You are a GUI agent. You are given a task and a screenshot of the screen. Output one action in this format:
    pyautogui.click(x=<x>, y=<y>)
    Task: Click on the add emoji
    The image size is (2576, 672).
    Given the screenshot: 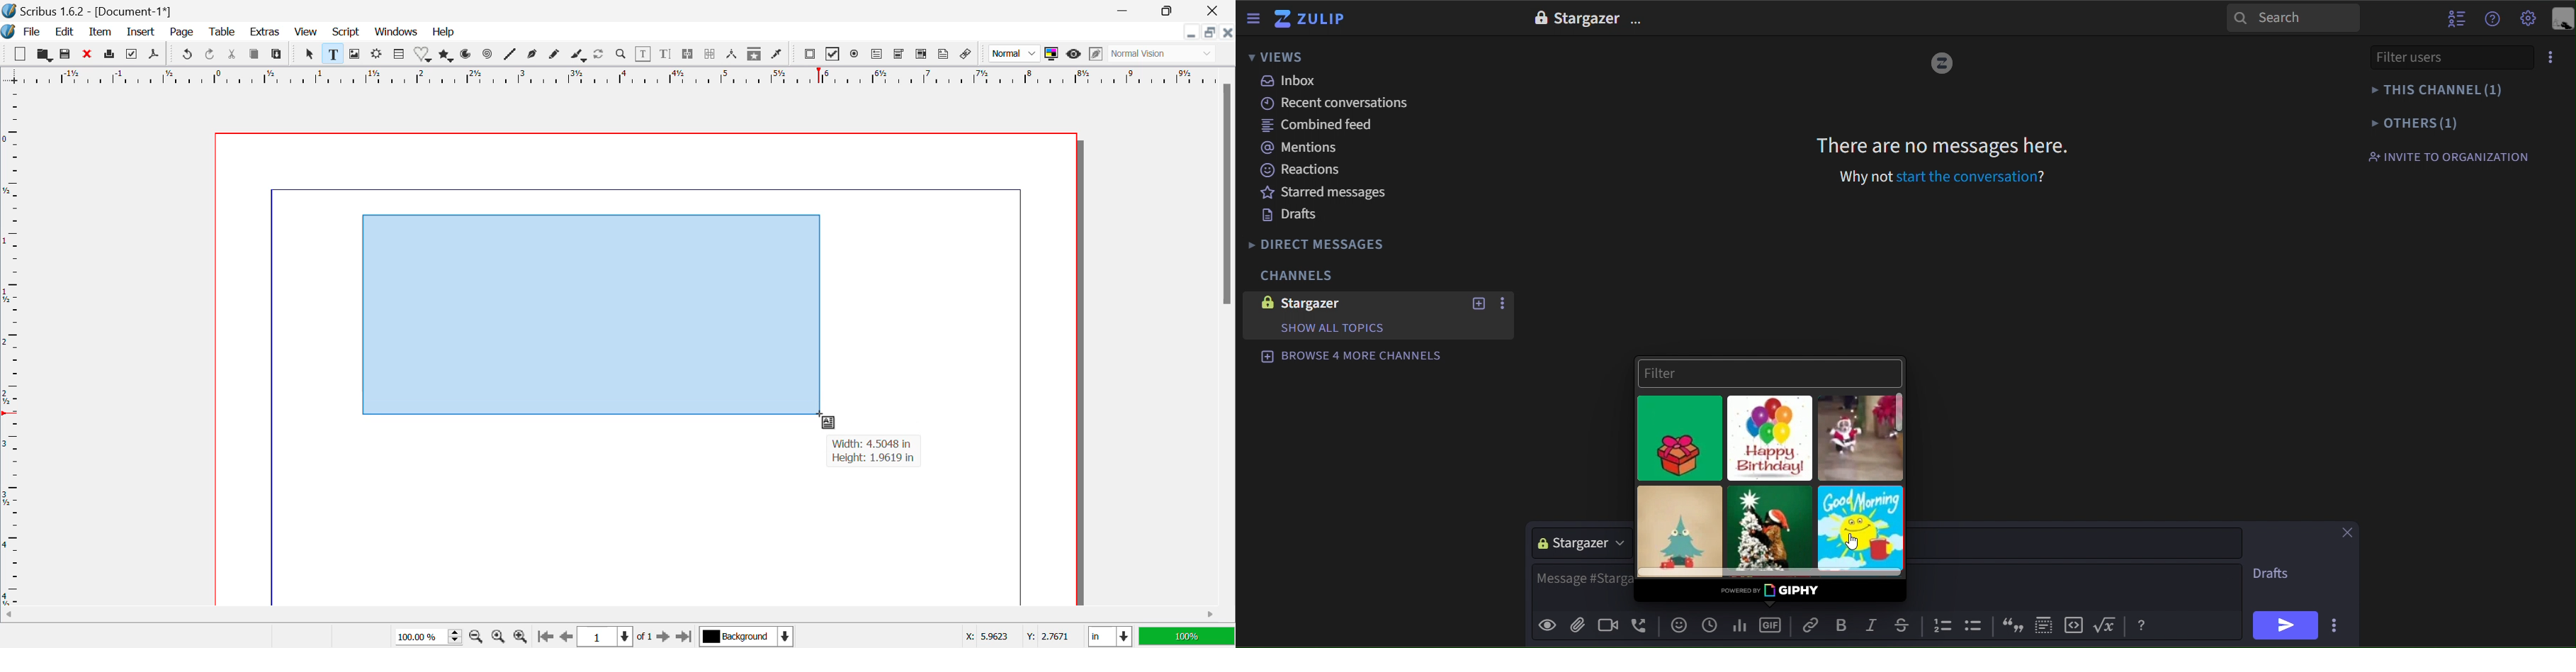 What is the action you would take?
    pyautogui.click(x=1679, y=625)
    